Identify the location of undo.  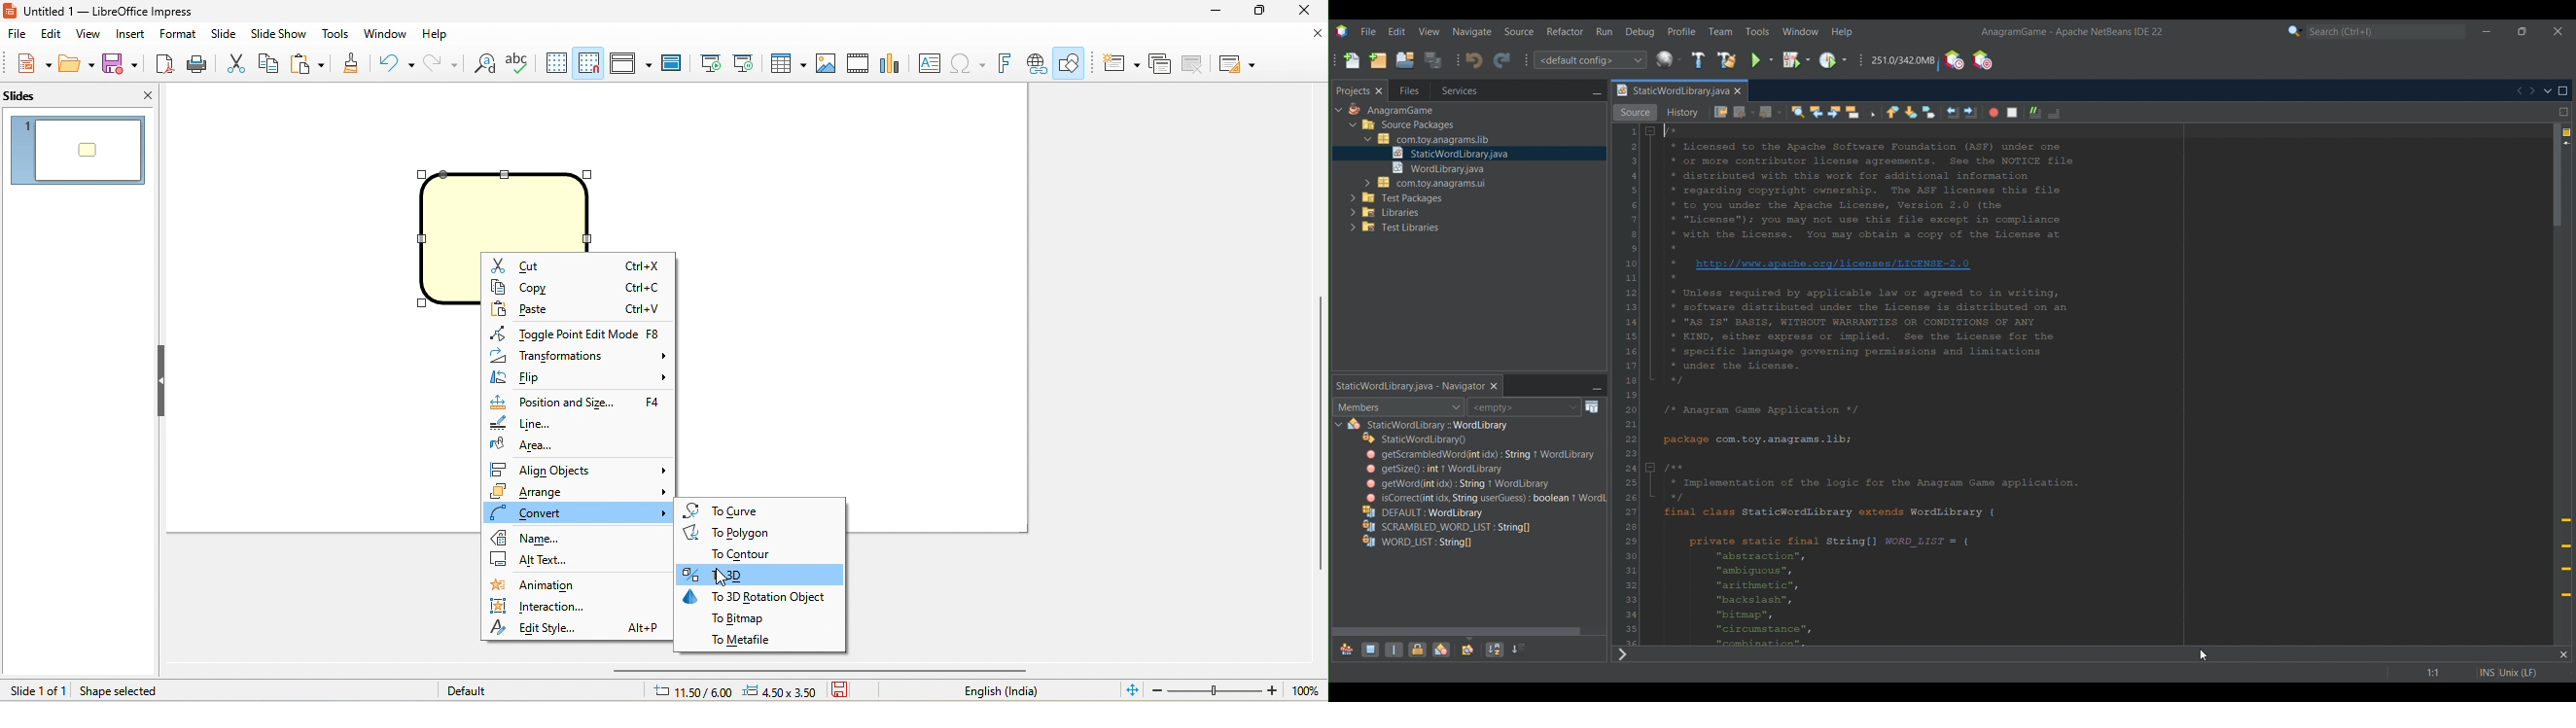
(393, 62).